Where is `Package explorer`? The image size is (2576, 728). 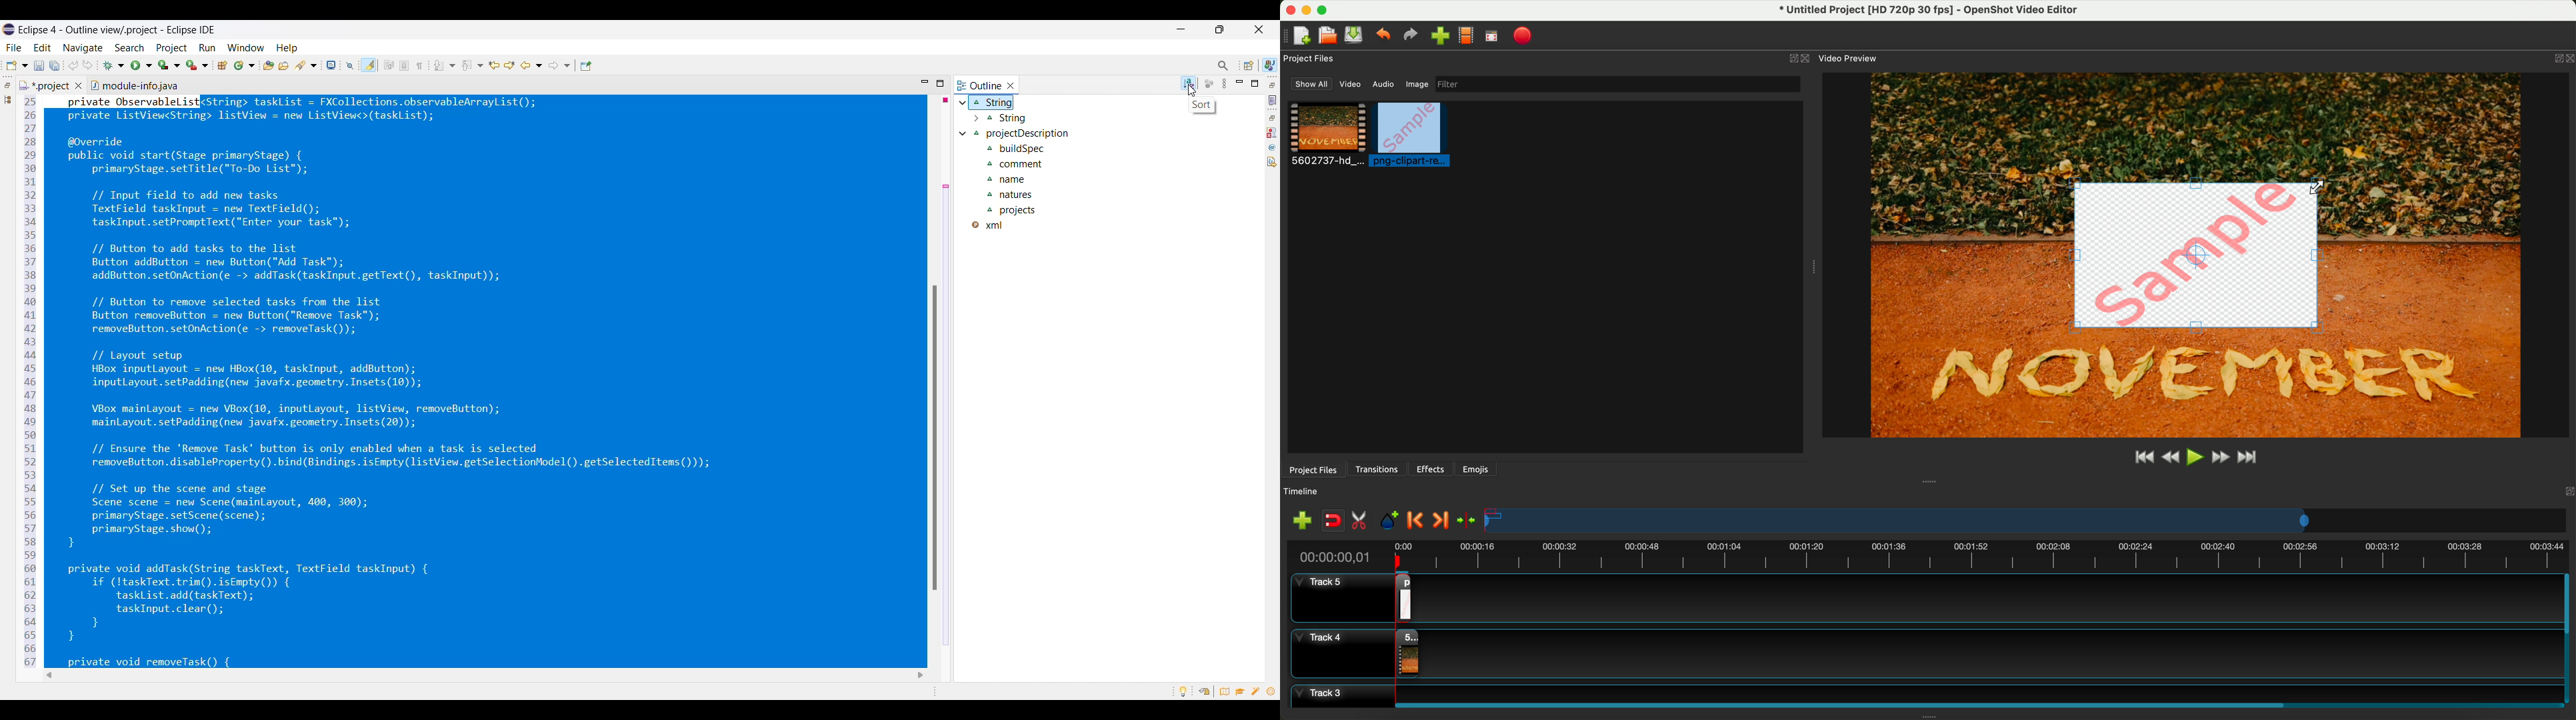 Package explorer is located at coordinates (7, 99).